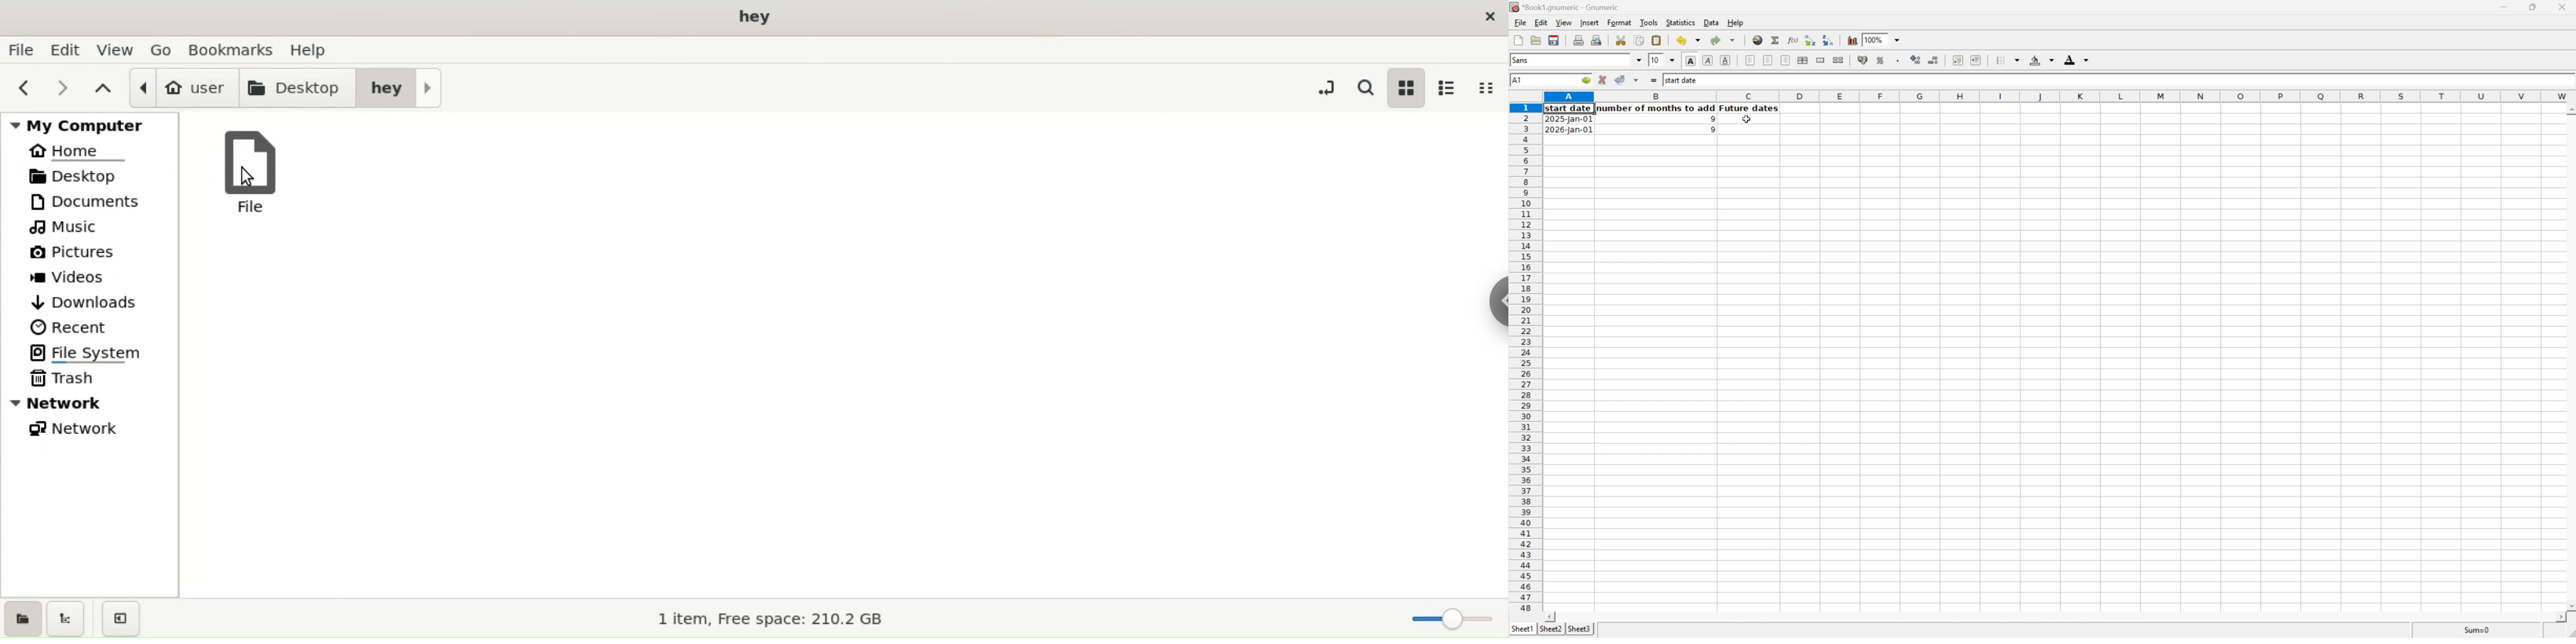 This screenshot has width=2576, height=644. Describe the element at coordinates (2042, 60) in the screenshot. I see `Background` at that location.